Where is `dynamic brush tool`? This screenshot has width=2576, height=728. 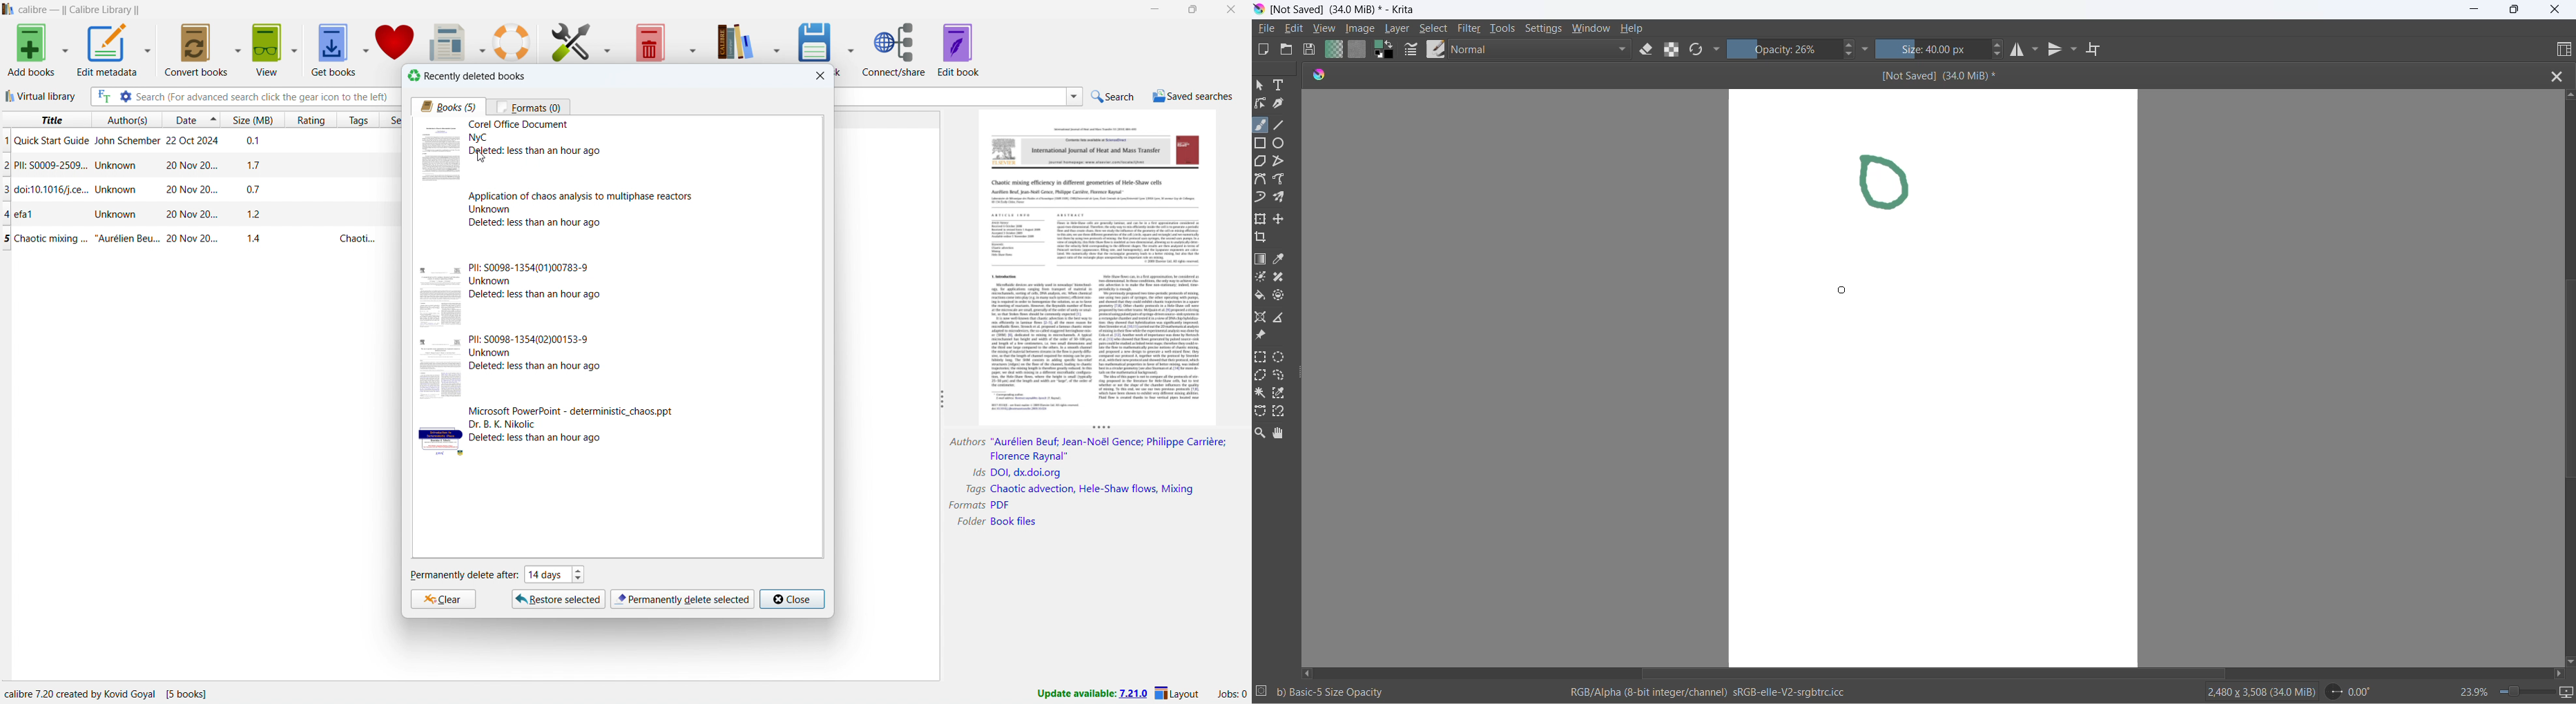
dynamic brush tool is located at coordinates (1263, 197).